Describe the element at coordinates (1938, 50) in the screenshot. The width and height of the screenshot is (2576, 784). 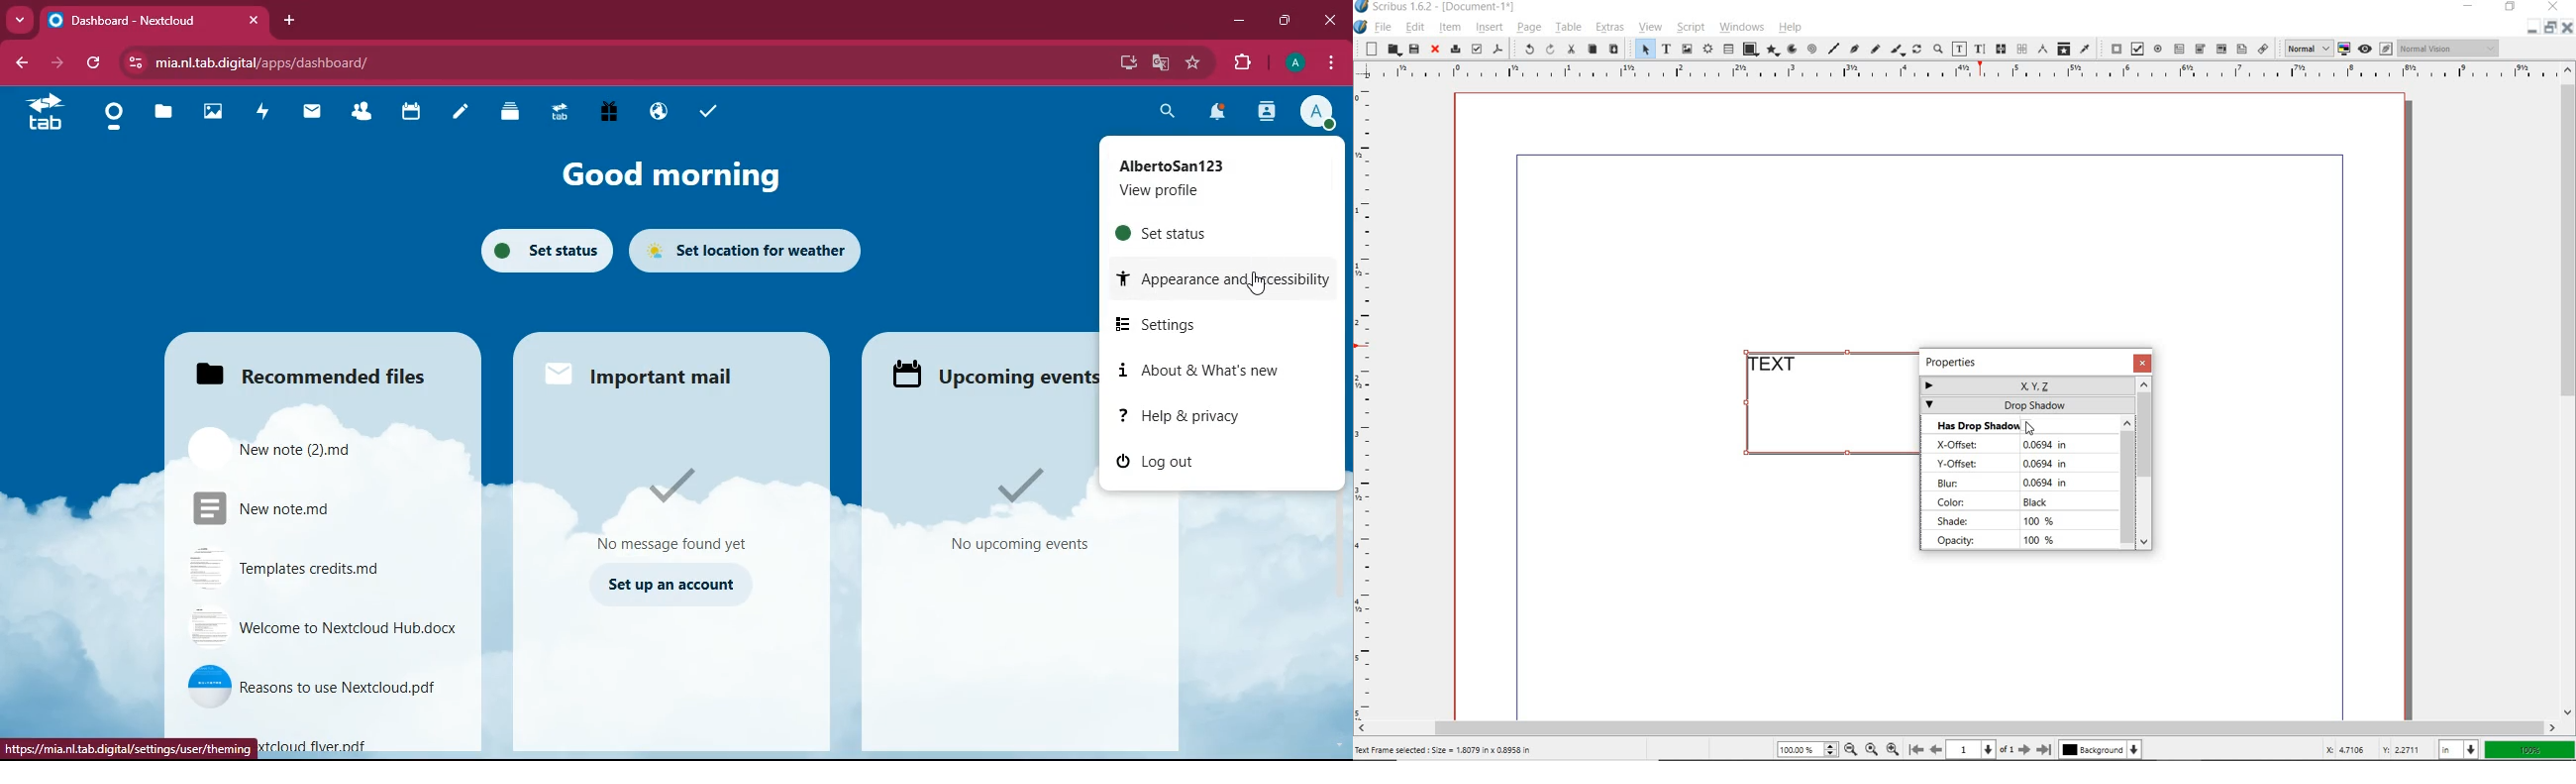
I see `zoom in or zoom out` at that location.